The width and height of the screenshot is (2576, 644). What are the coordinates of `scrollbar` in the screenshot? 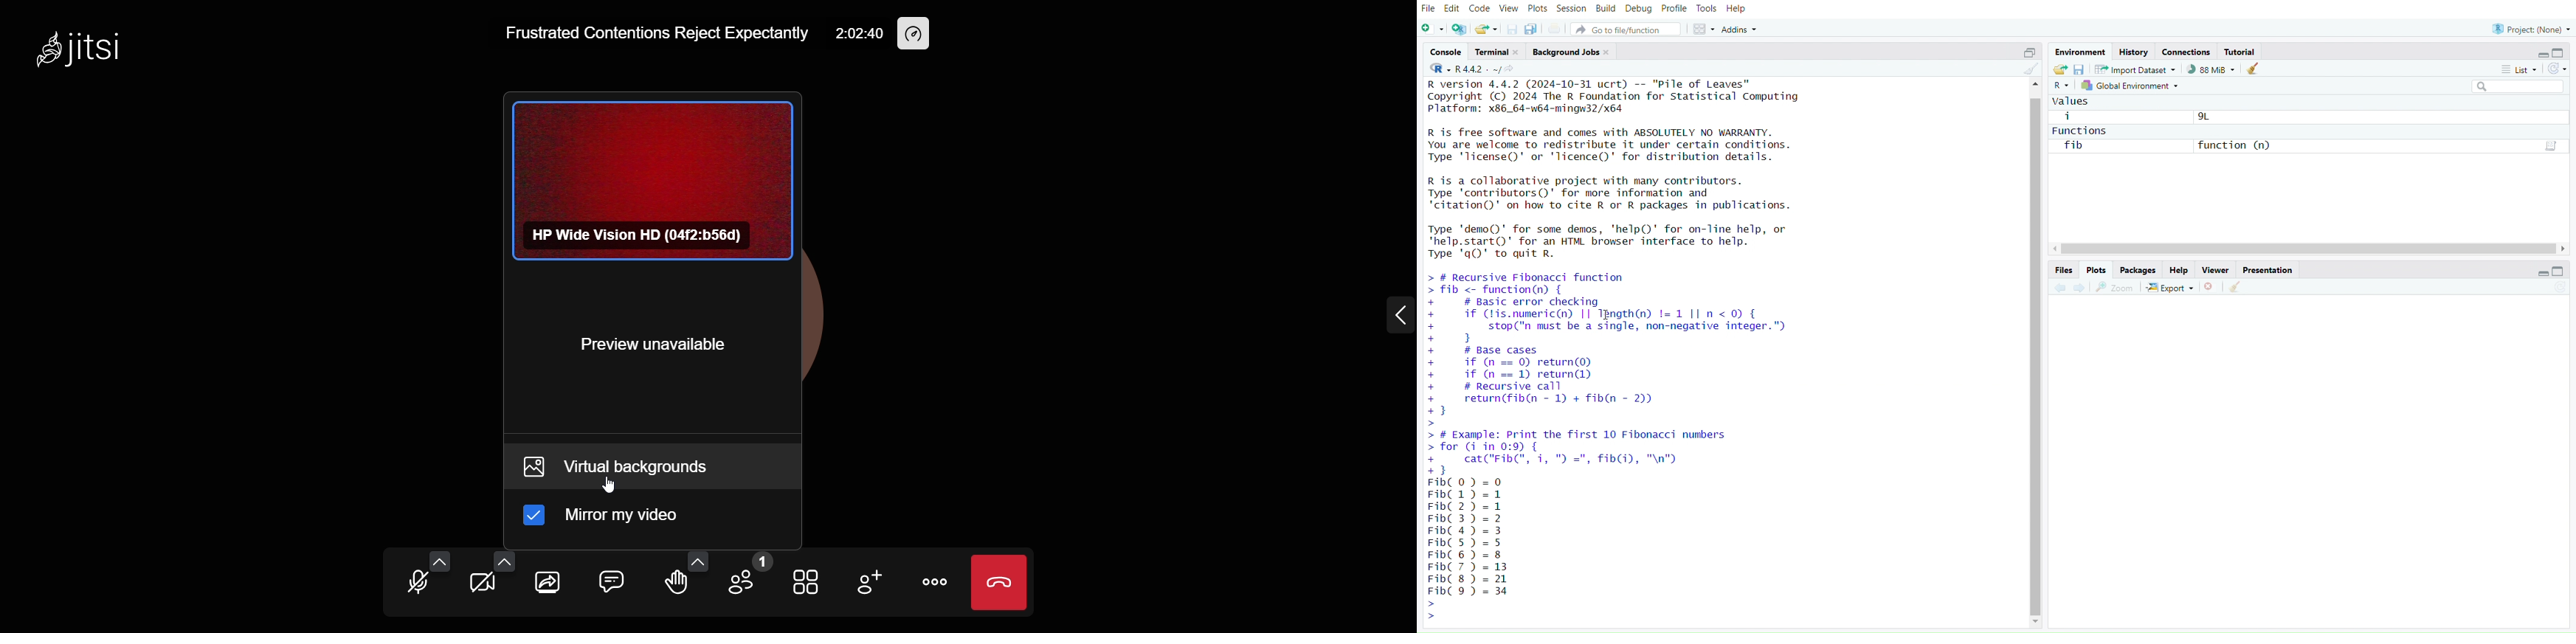 It's located at (2036, 353).